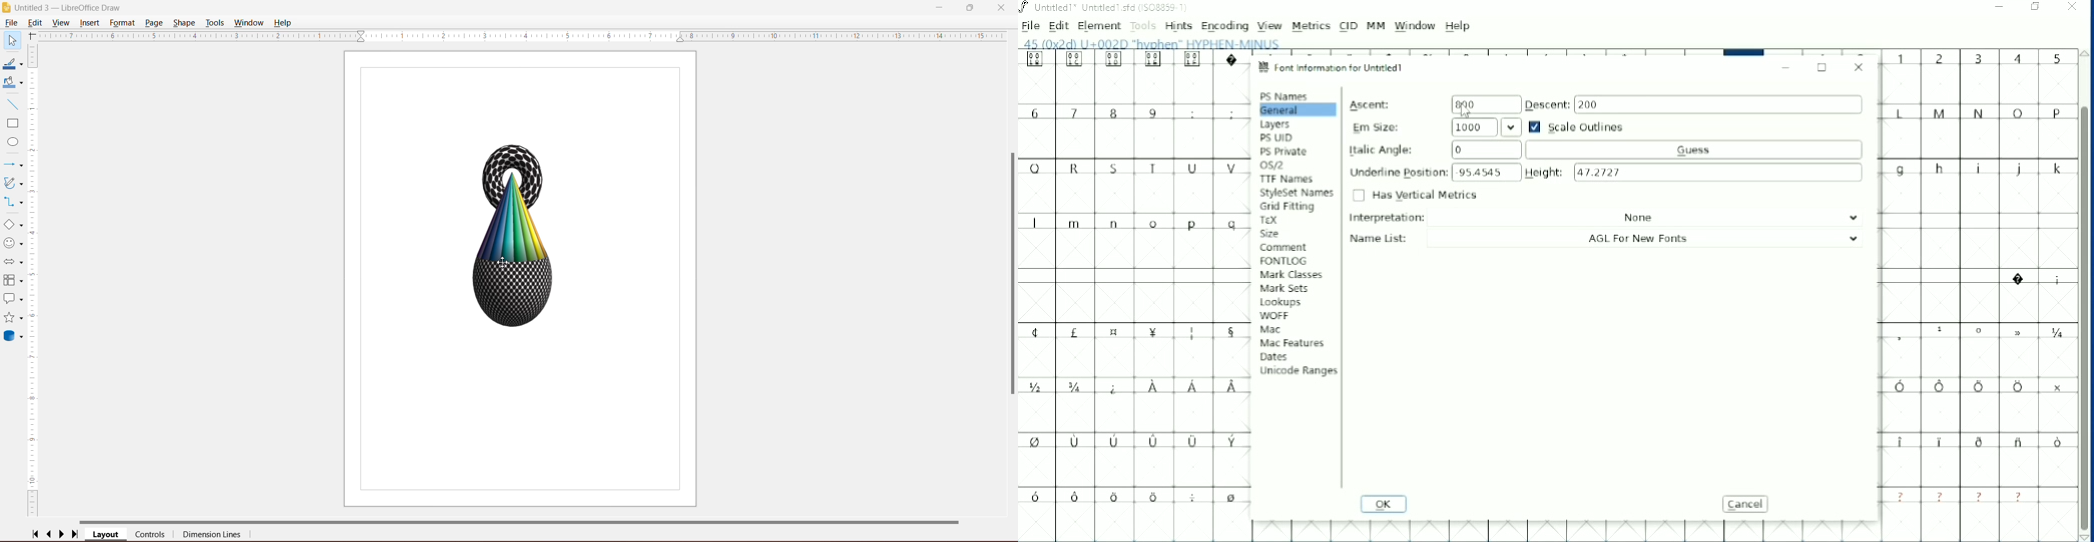 This screenshot has height=560, width=2100. I want to click on Vertical Scroll Bar, so click(1012, 275).